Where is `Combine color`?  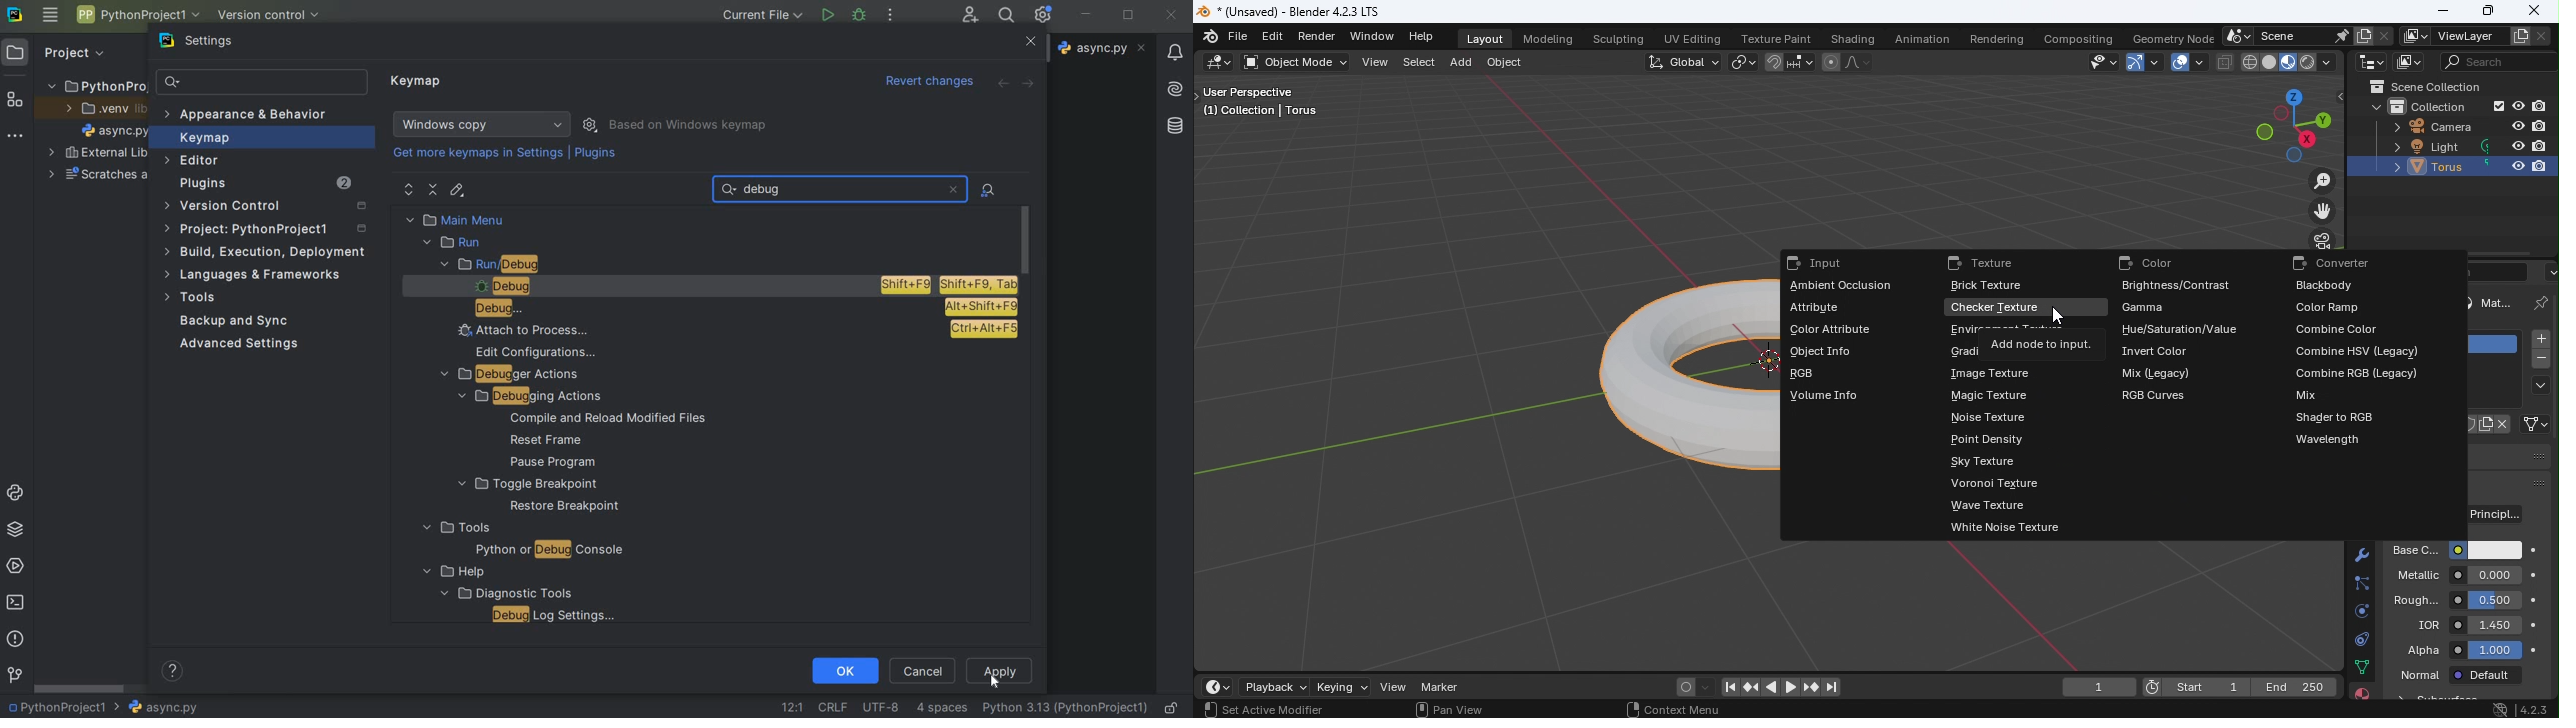 Combine color is located at coordinates (2330, 328).